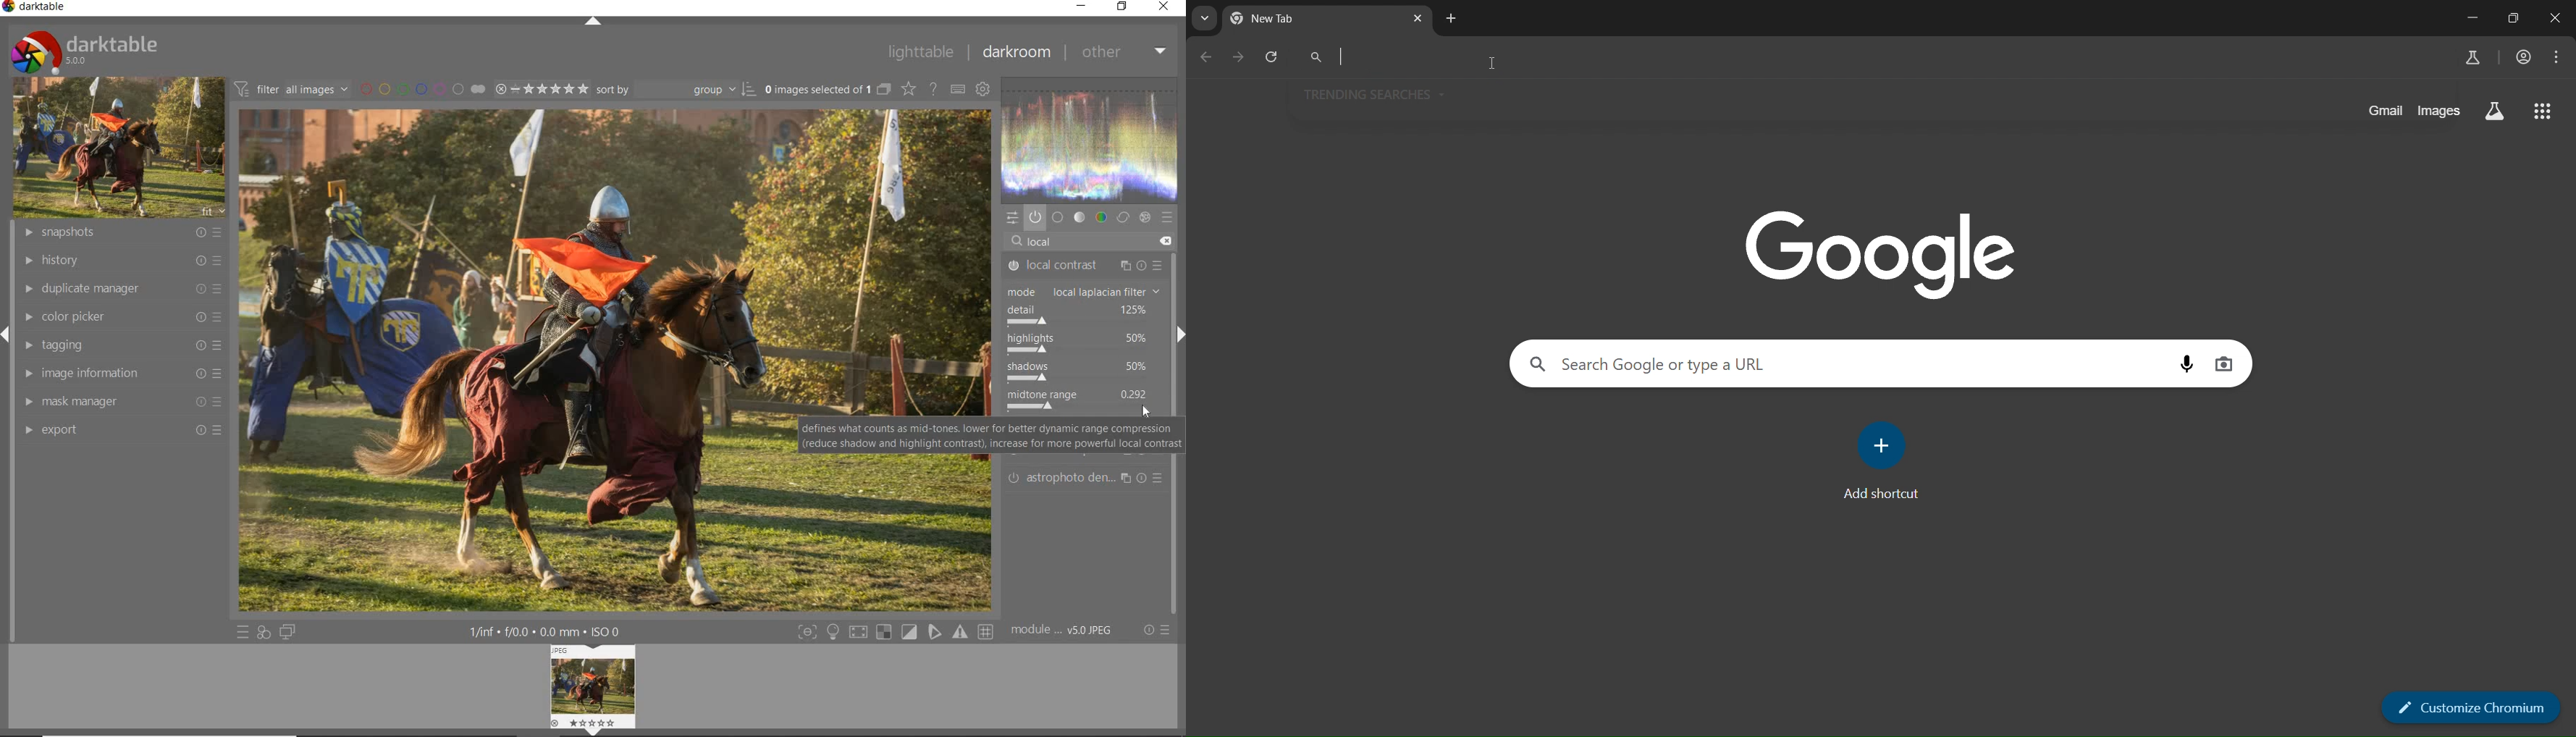  Describe the element at coordinates (1089, 138) in the screenshot. I see `waveform` at that location.